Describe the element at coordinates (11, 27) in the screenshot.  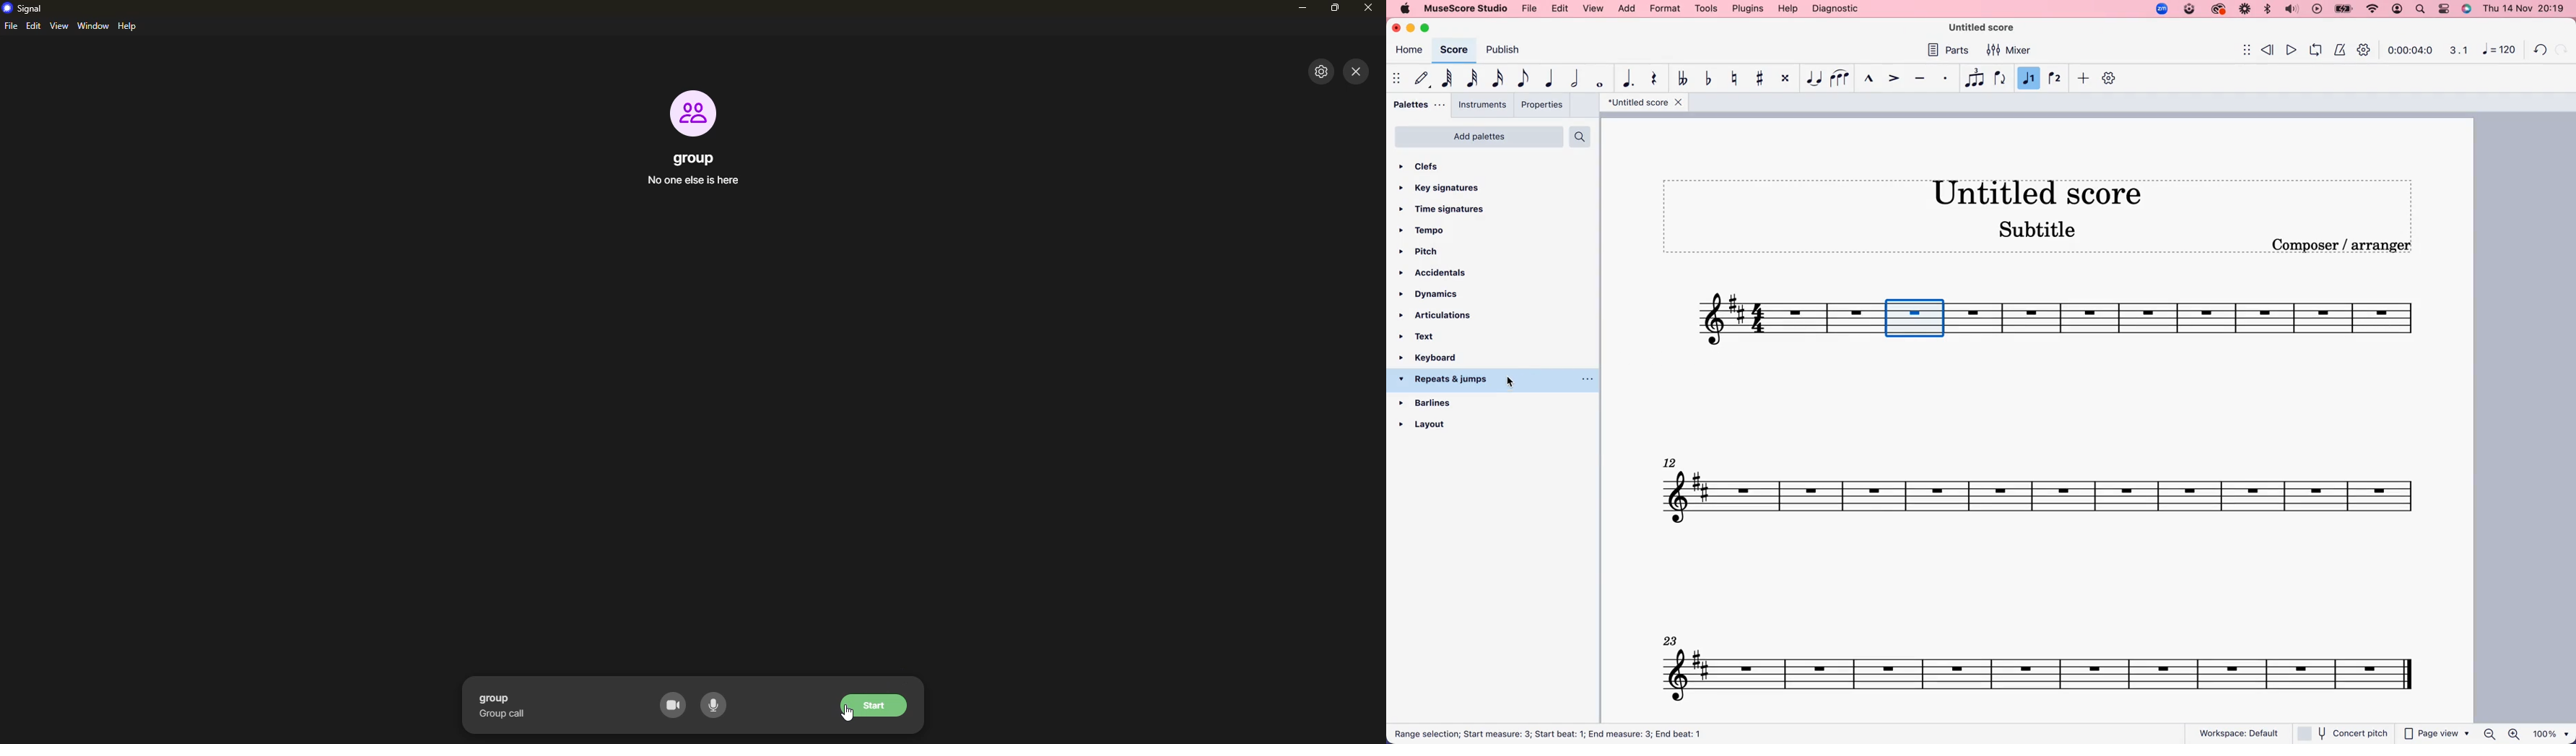
I see `file` at that location.